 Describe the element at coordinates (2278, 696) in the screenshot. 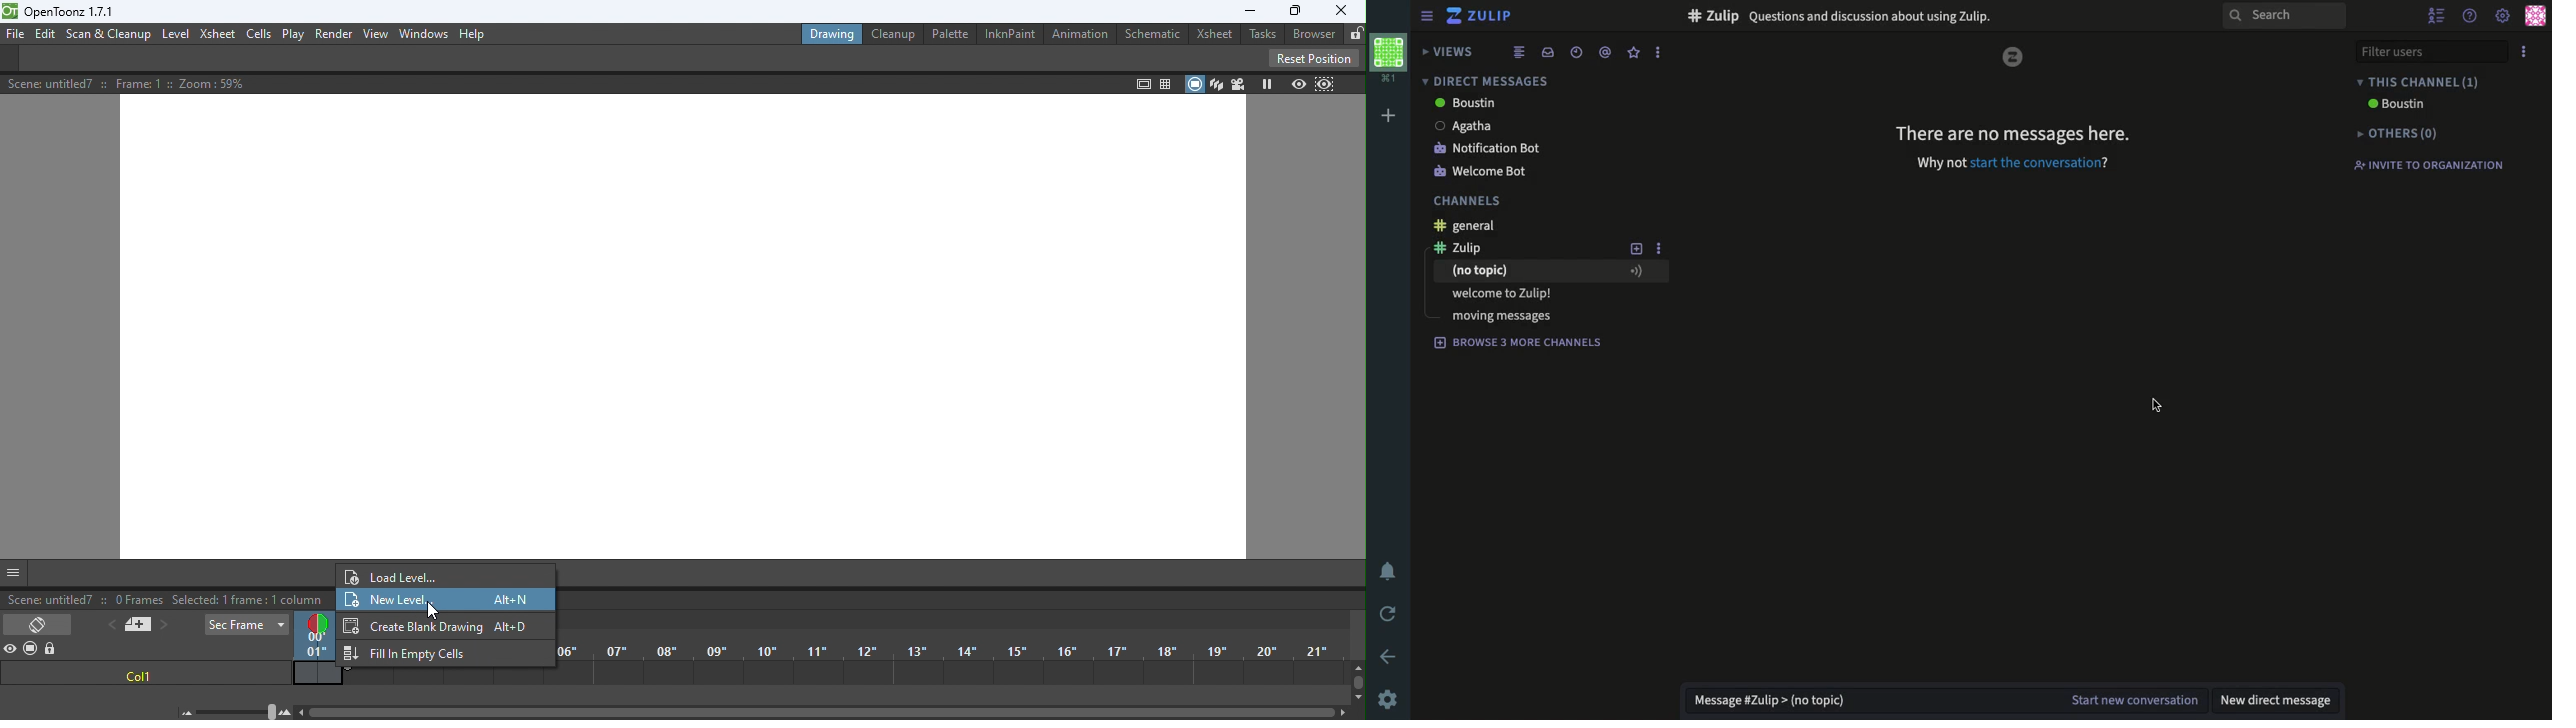

I see `new direct message ` at that location.